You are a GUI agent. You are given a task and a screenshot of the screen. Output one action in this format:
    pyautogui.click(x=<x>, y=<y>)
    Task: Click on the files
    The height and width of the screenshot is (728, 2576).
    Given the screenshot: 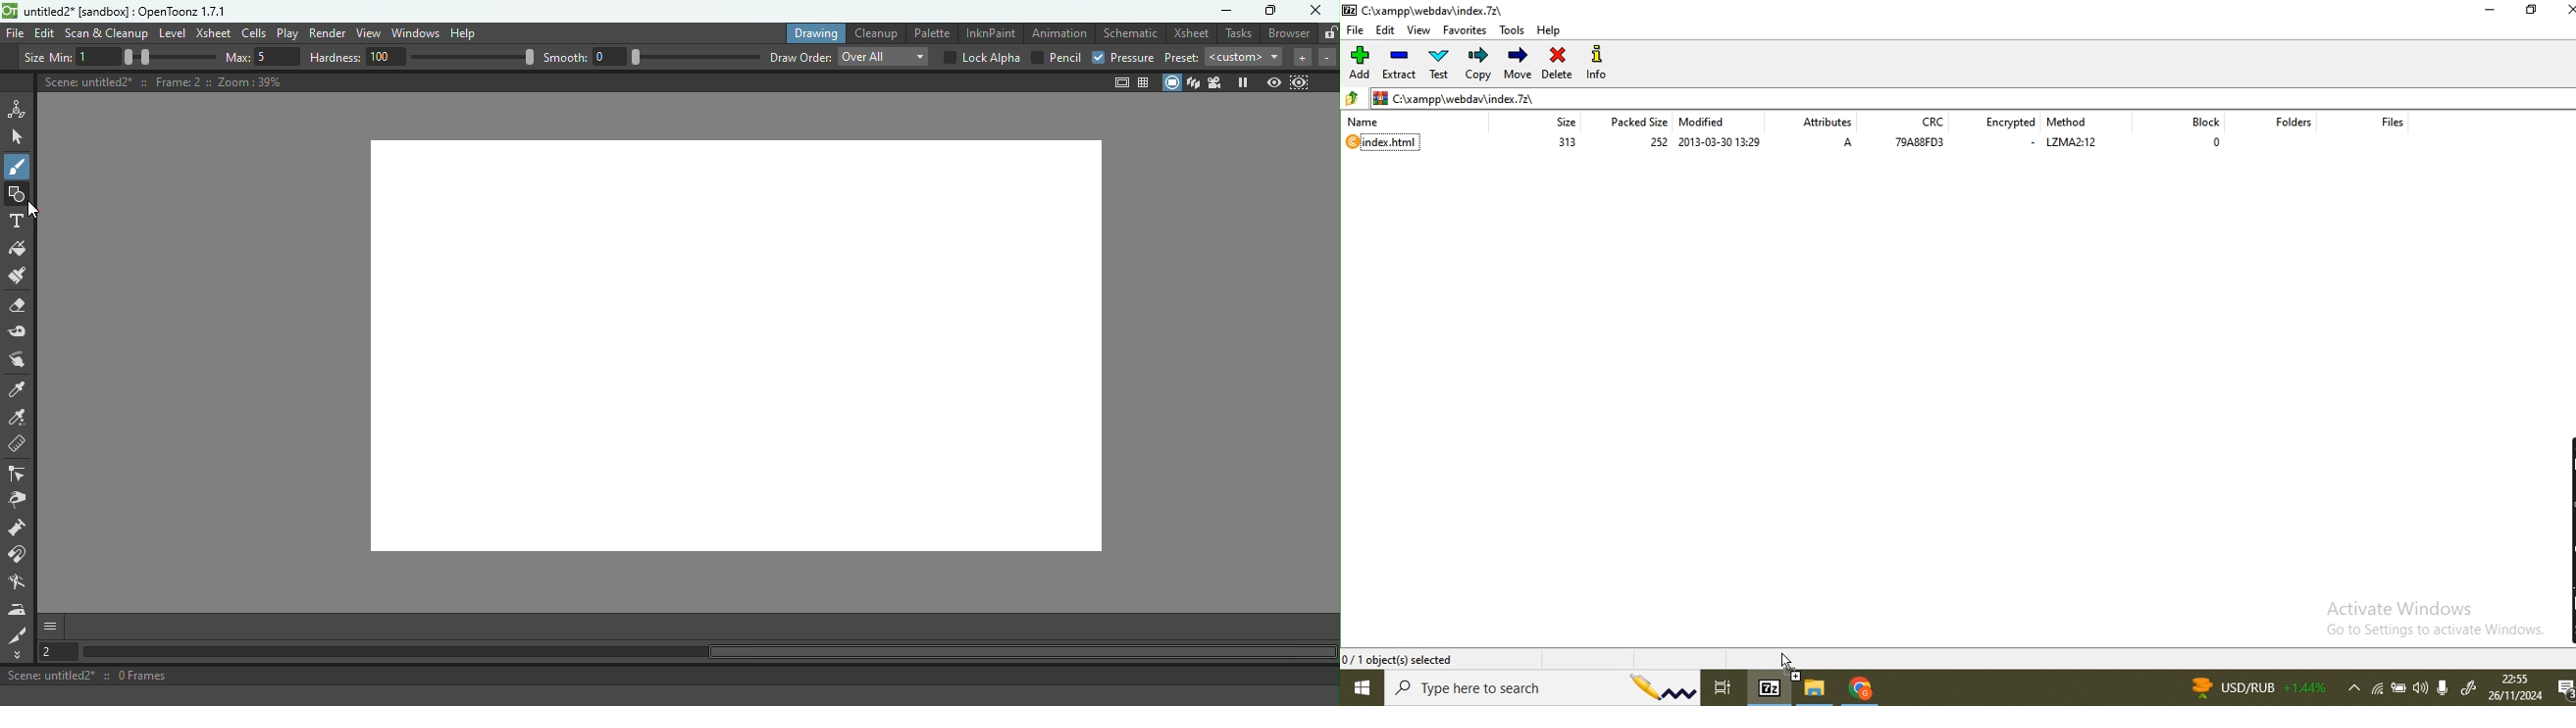 What is the action you would take?
    pyautogui.click(x=2397, y=123)
    